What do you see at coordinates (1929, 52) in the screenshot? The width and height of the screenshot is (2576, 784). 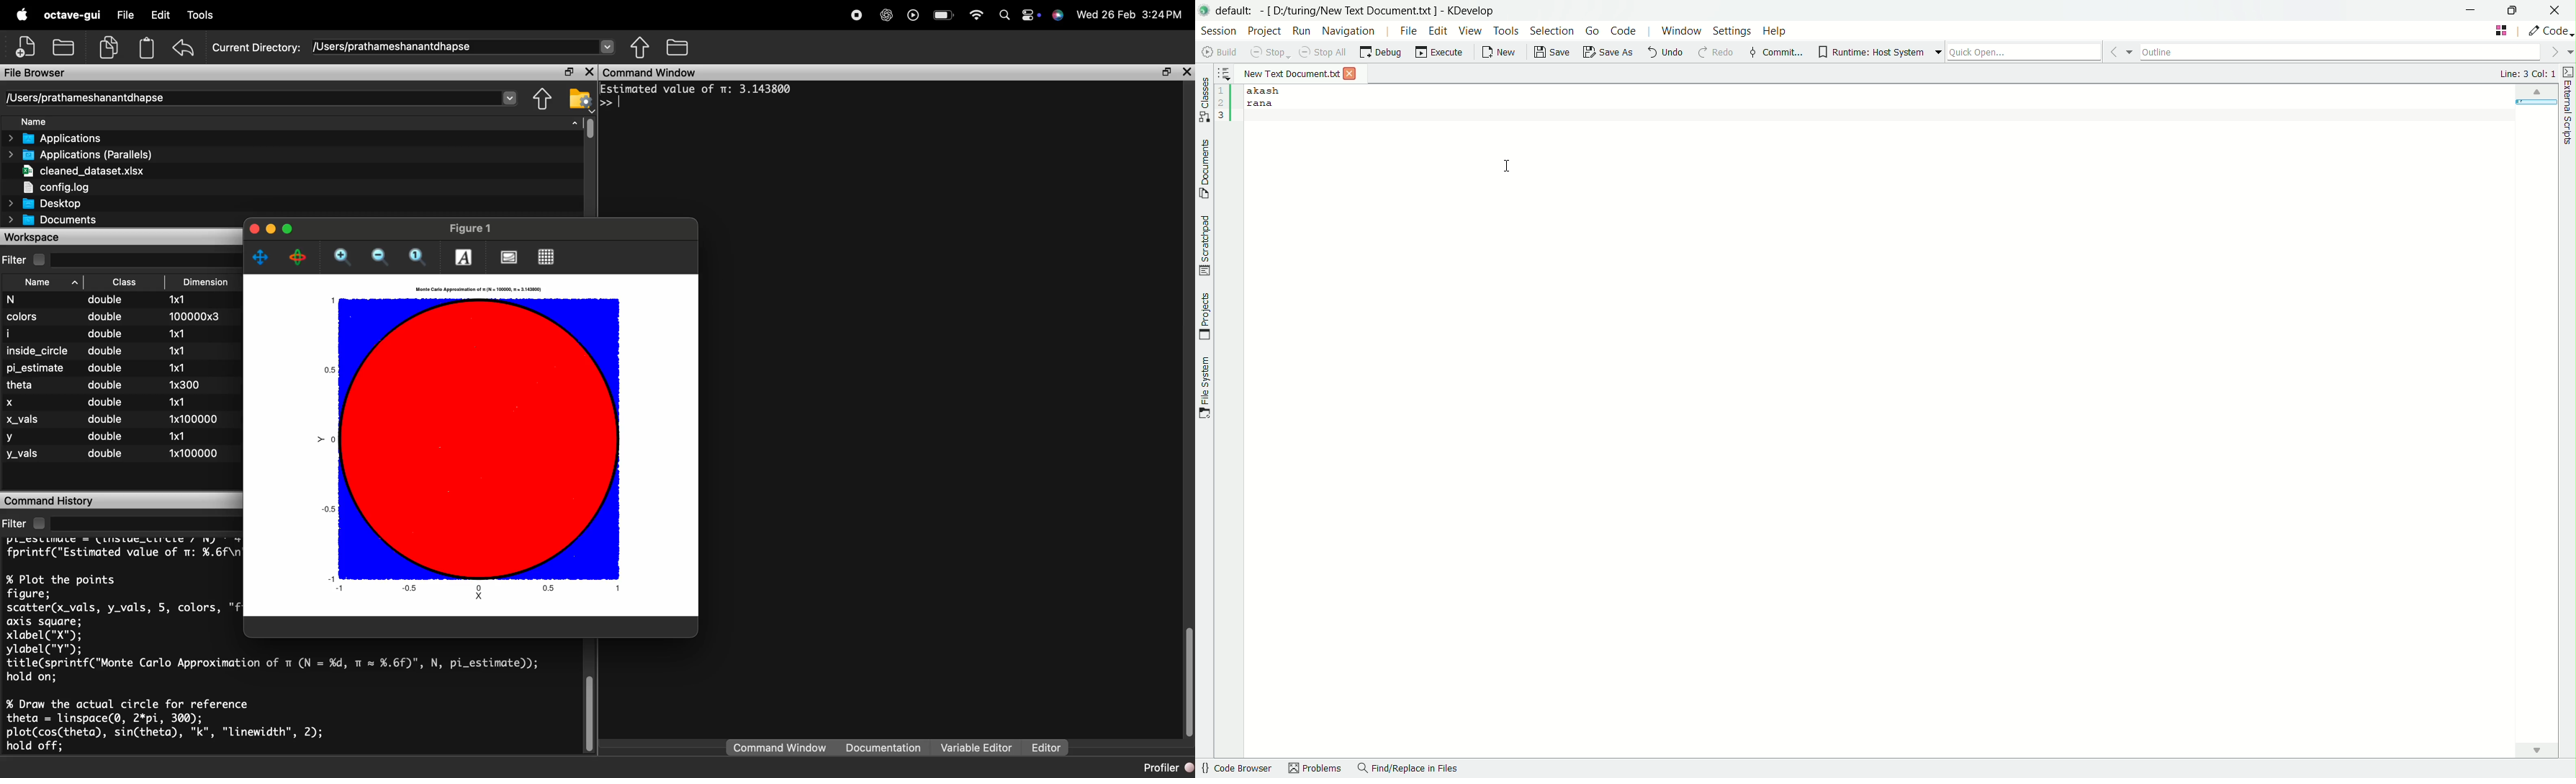 I see `more options` at bounding box center [1929, 52].